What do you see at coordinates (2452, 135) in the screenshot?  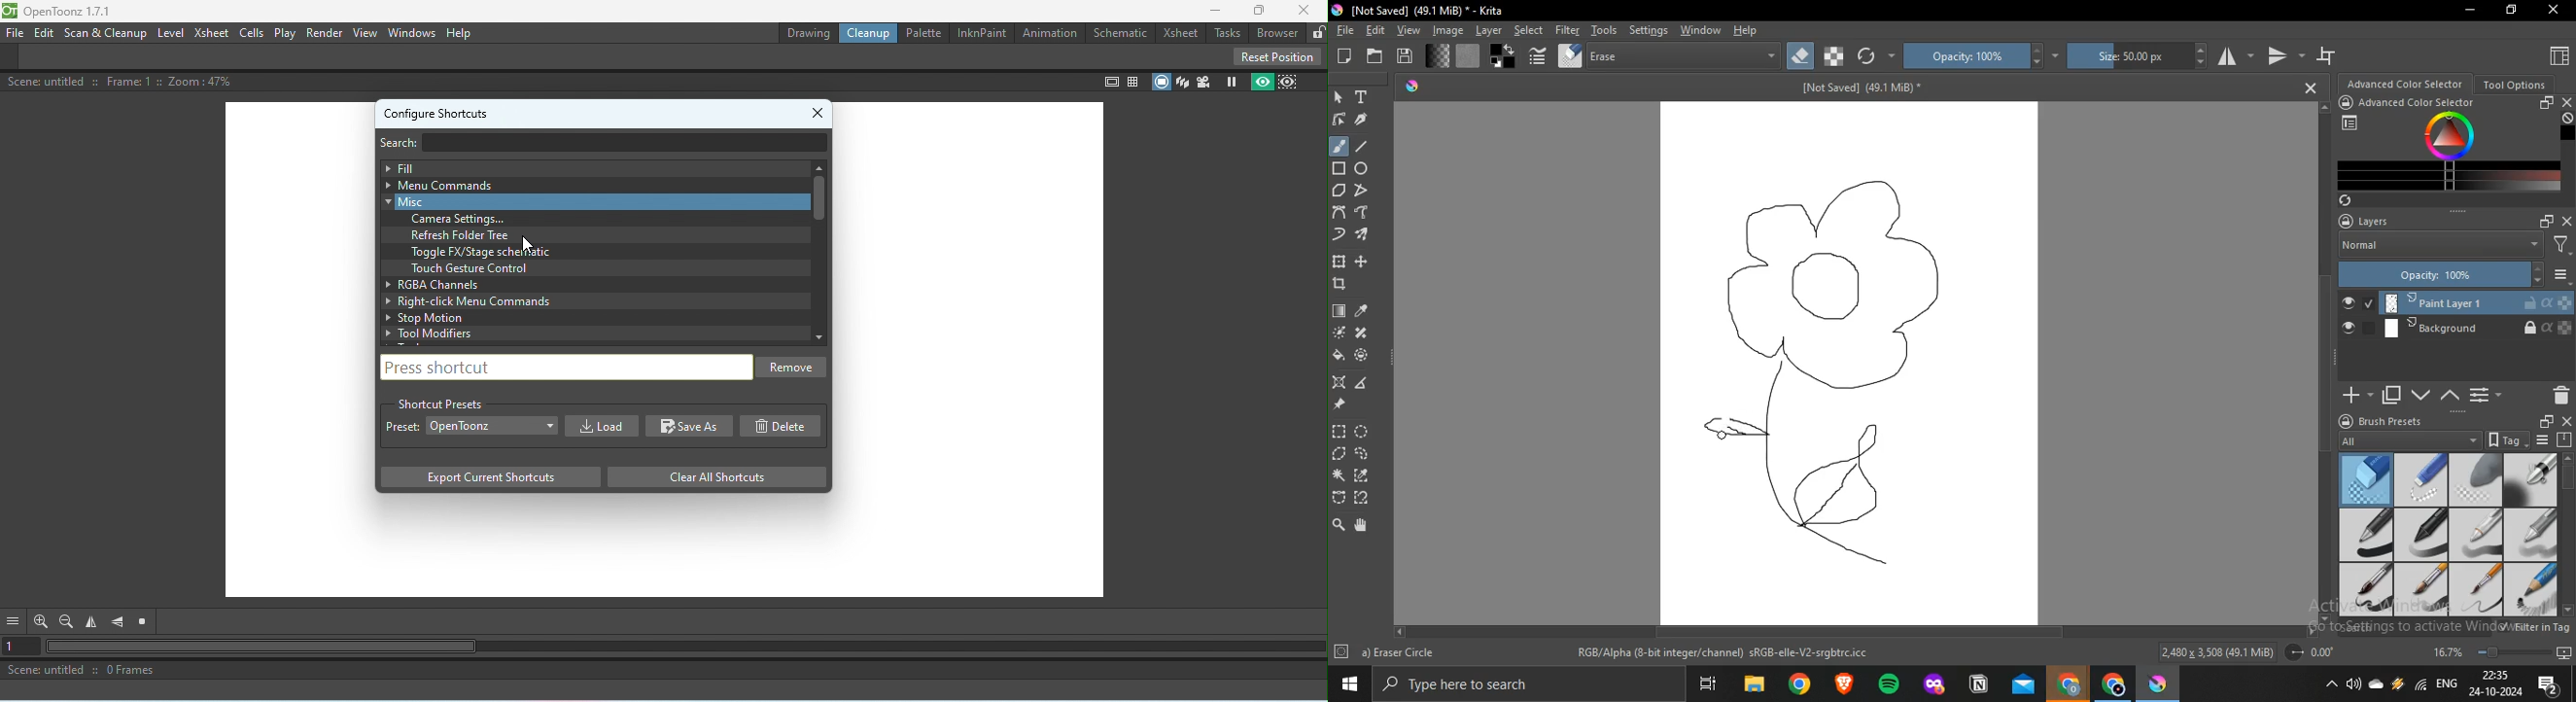 I see `Colors` at bounding box center [2452, 135].